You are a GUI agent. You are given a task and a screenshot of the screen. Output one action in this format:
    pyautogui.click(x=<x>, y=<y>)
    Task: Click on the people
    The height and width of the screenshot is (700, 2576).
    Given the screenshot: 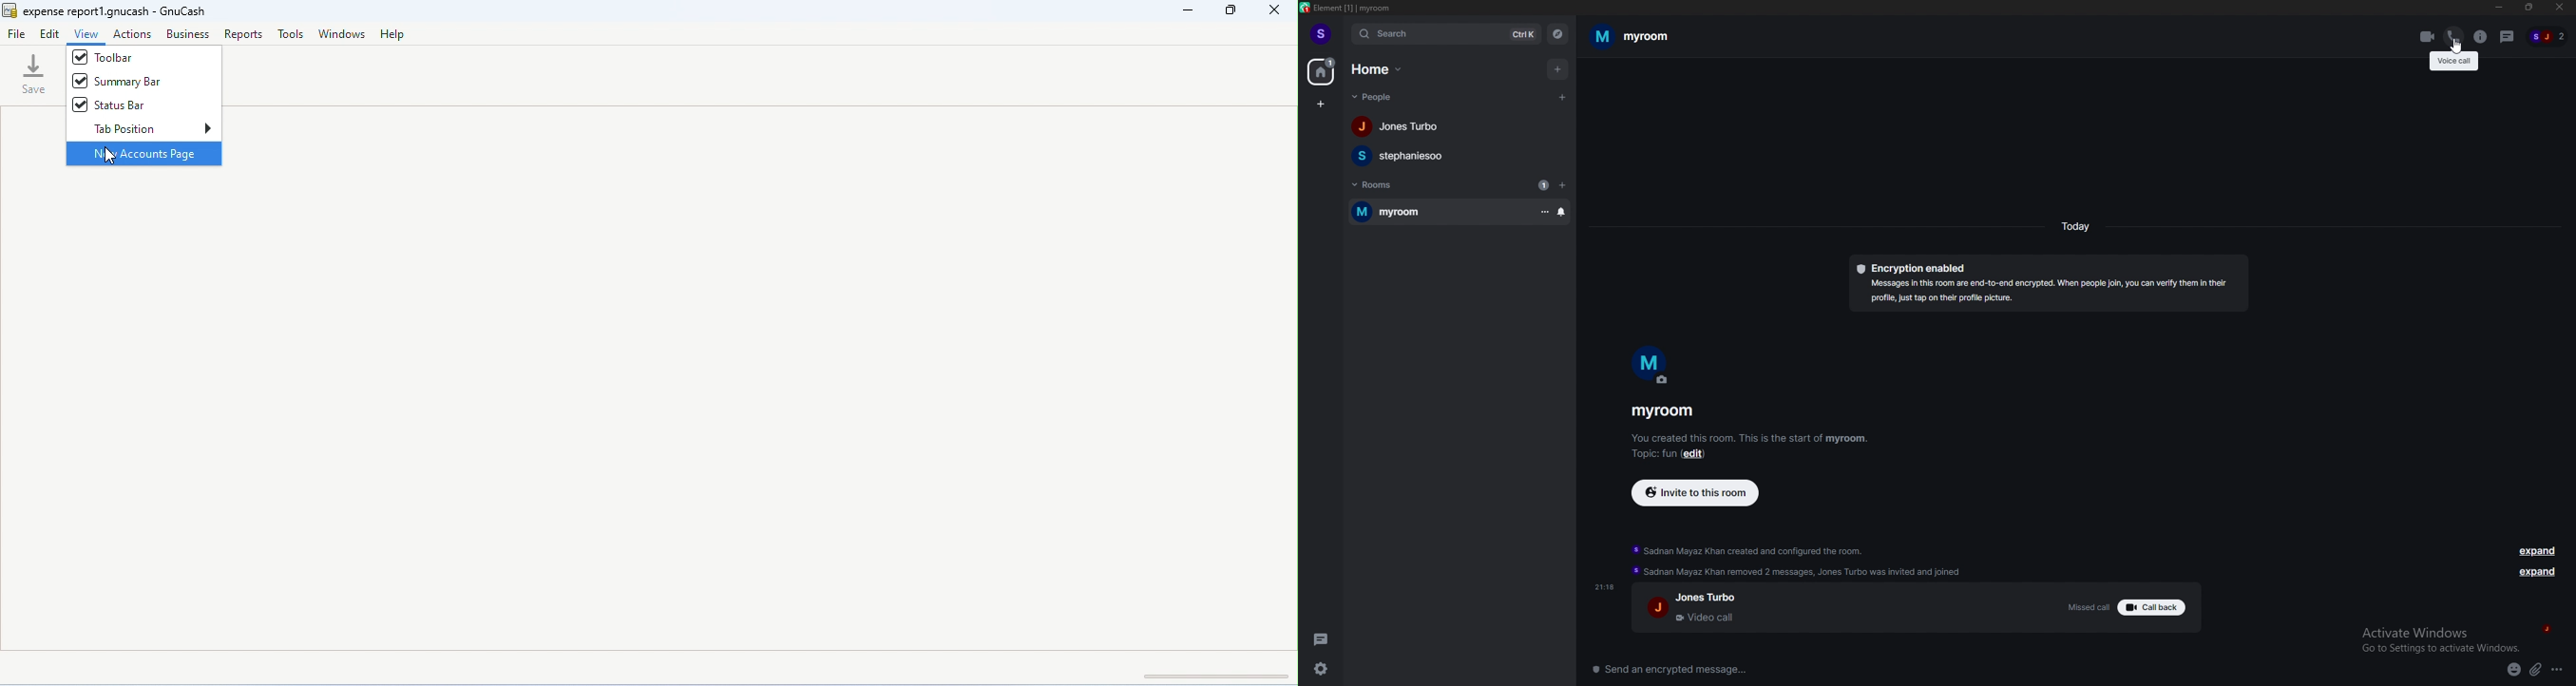 What is the action you would take?
    pyautogui.click(x=1378, y=97)
    